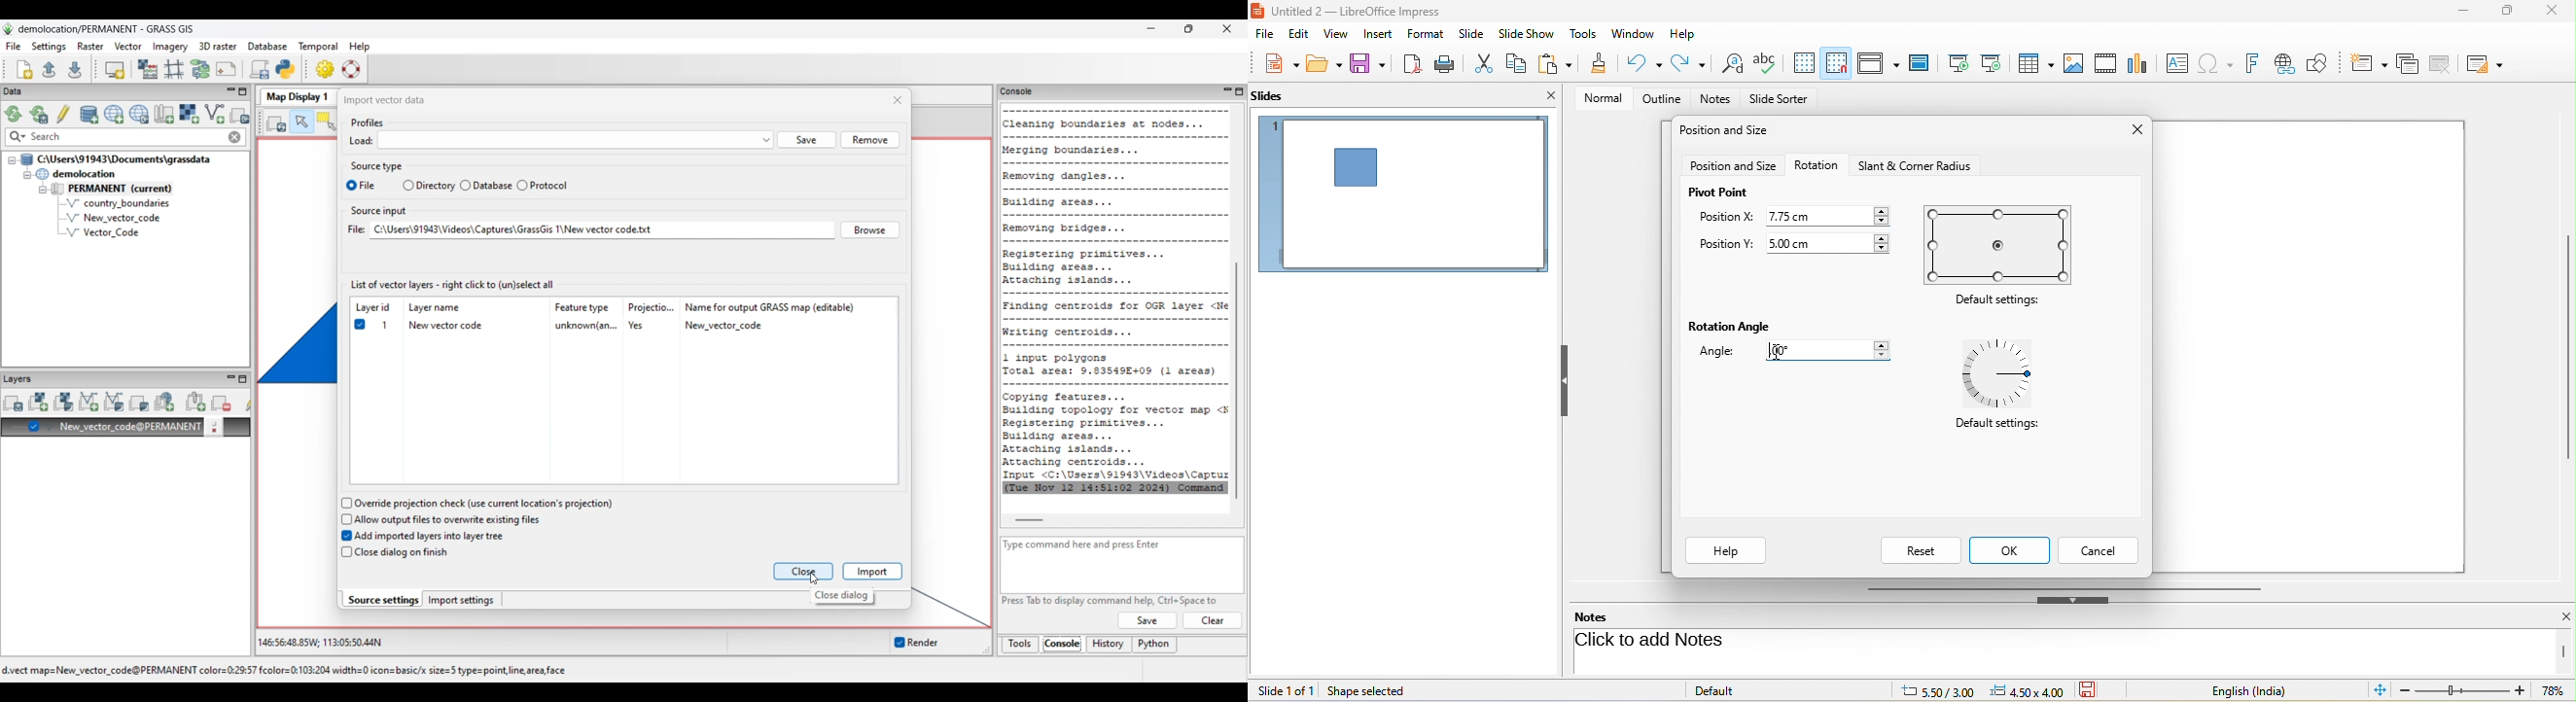  What do you see at coordinates (2001, 301) in the screenshot?
I see `default settings` at bounding box center [2001, 301].